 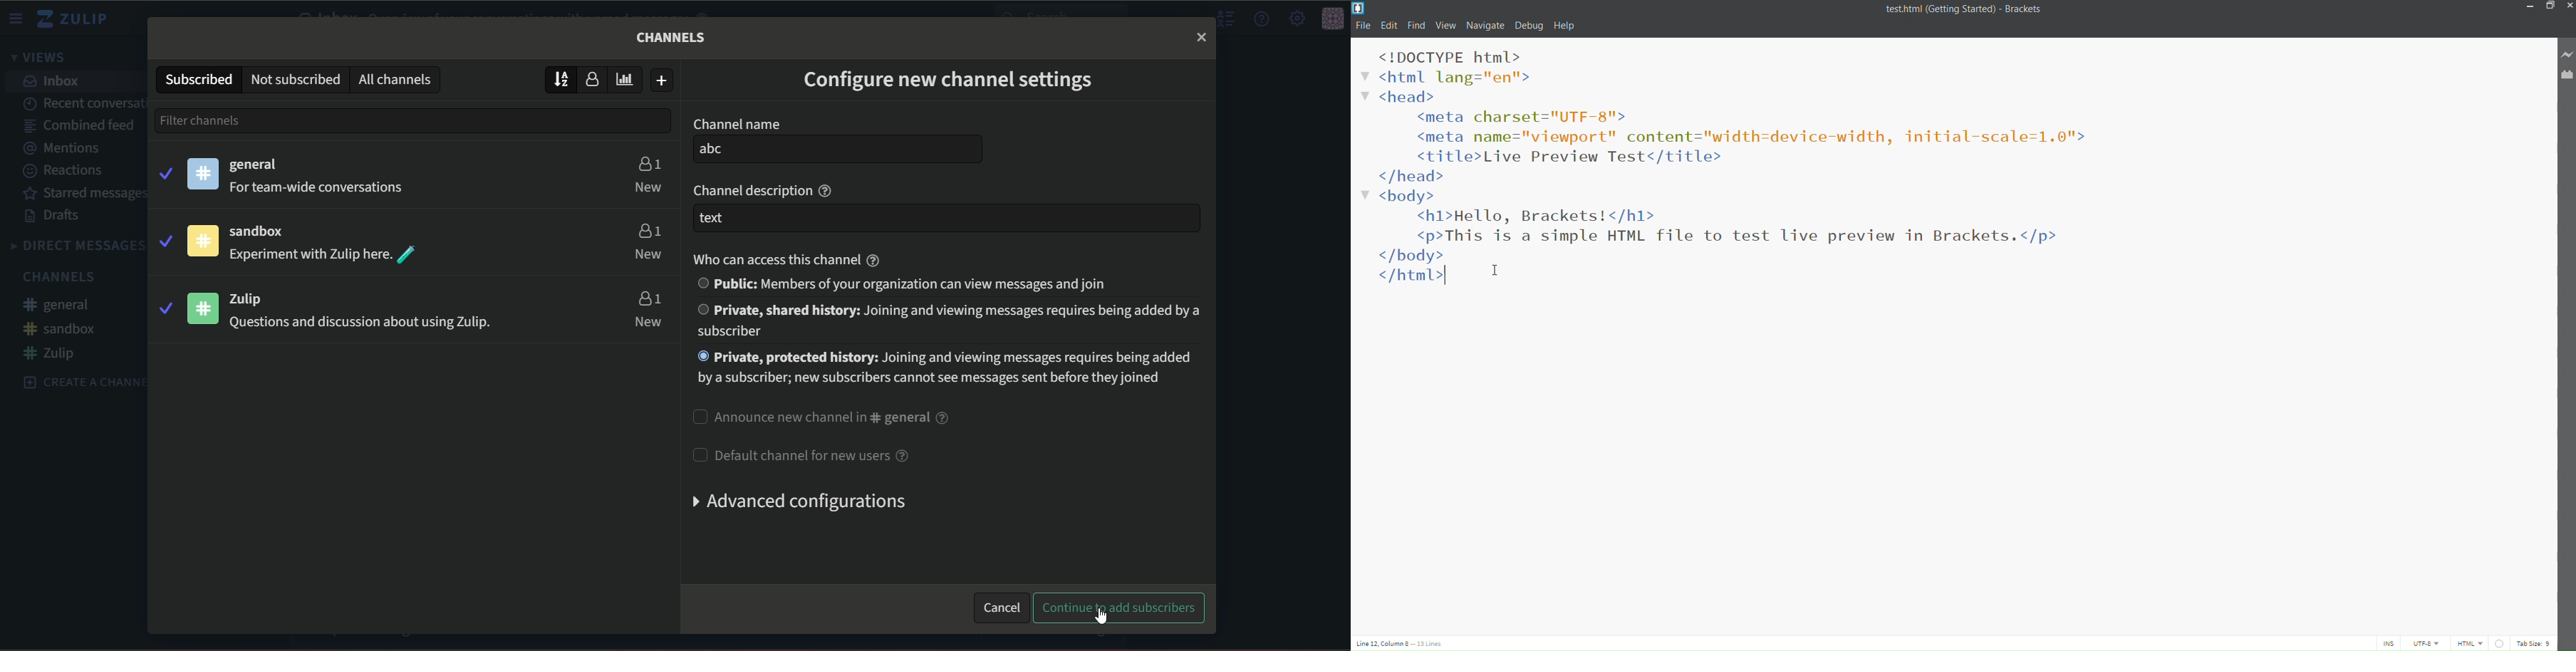 What do you see at coordinates (61, 328) in the screenshot?
I see `#sandbox` at bounding box center [61, 328].